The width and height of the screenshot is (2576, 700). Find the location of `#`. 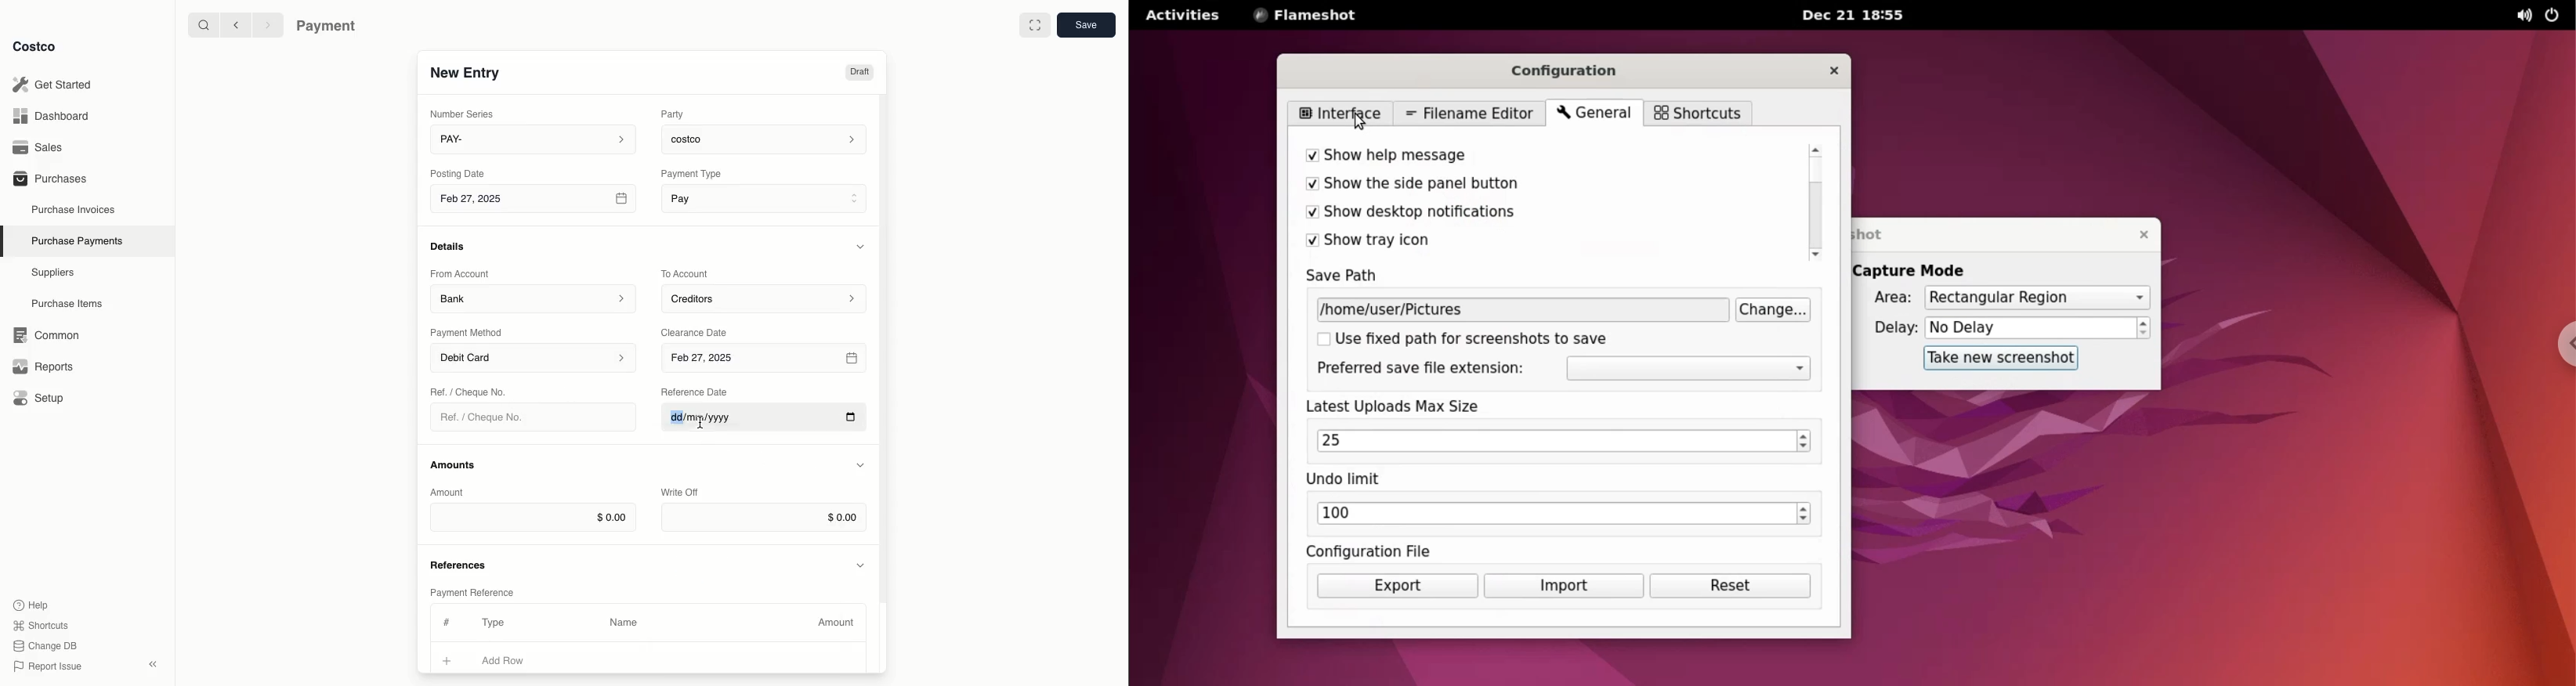

# is located at coordinates (444, 620).